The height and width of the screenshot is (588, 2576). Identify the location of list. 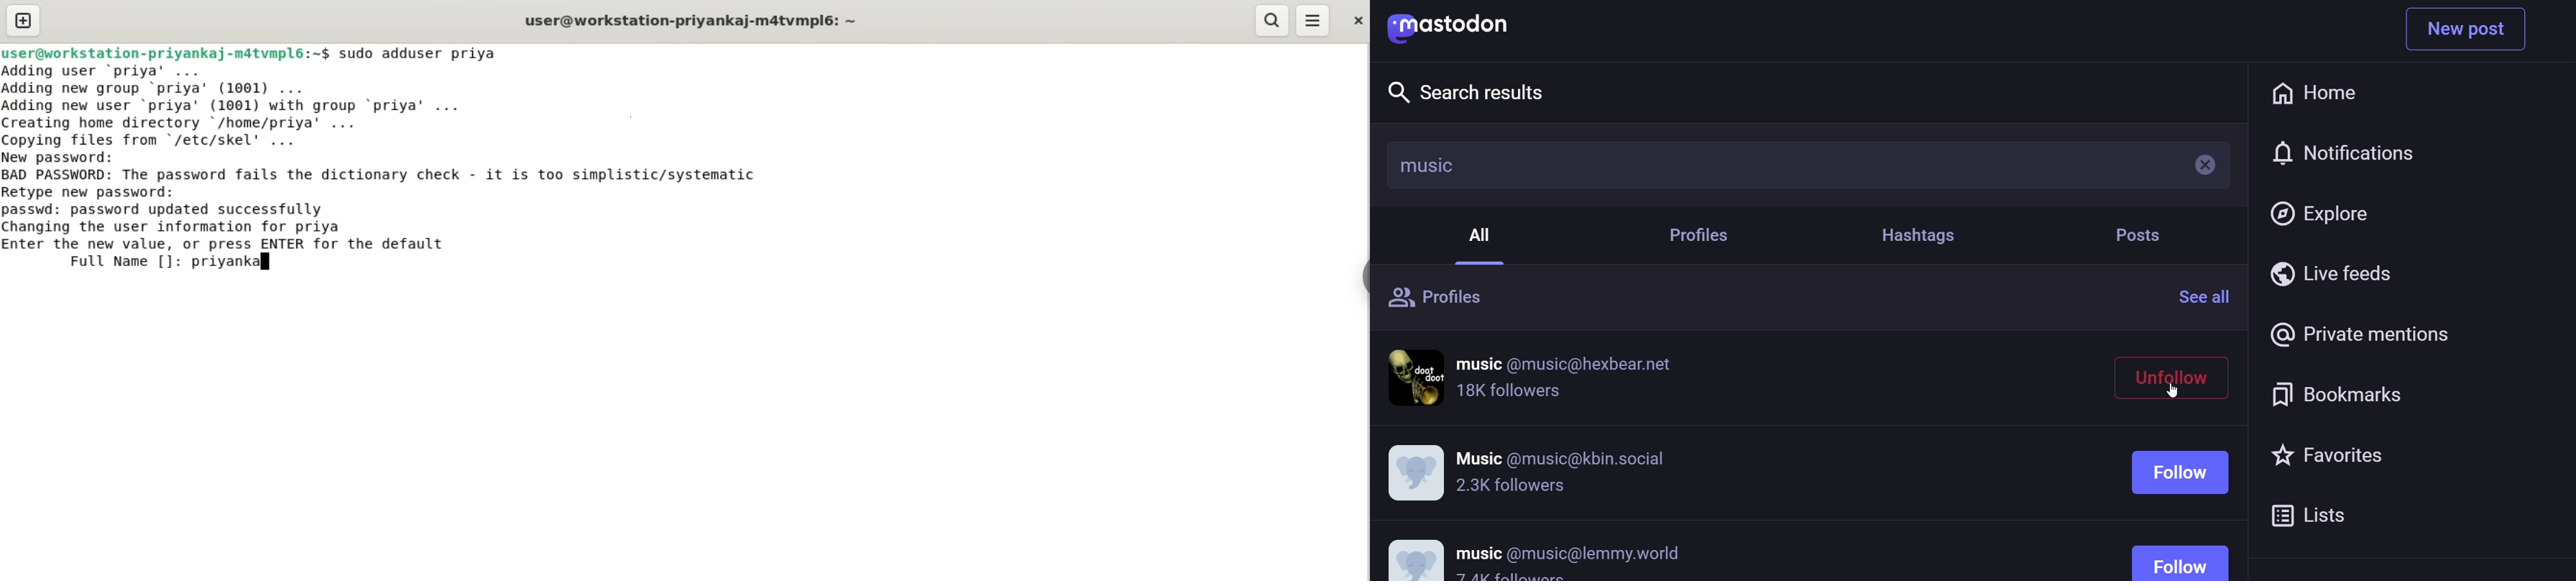
(2312, 513).